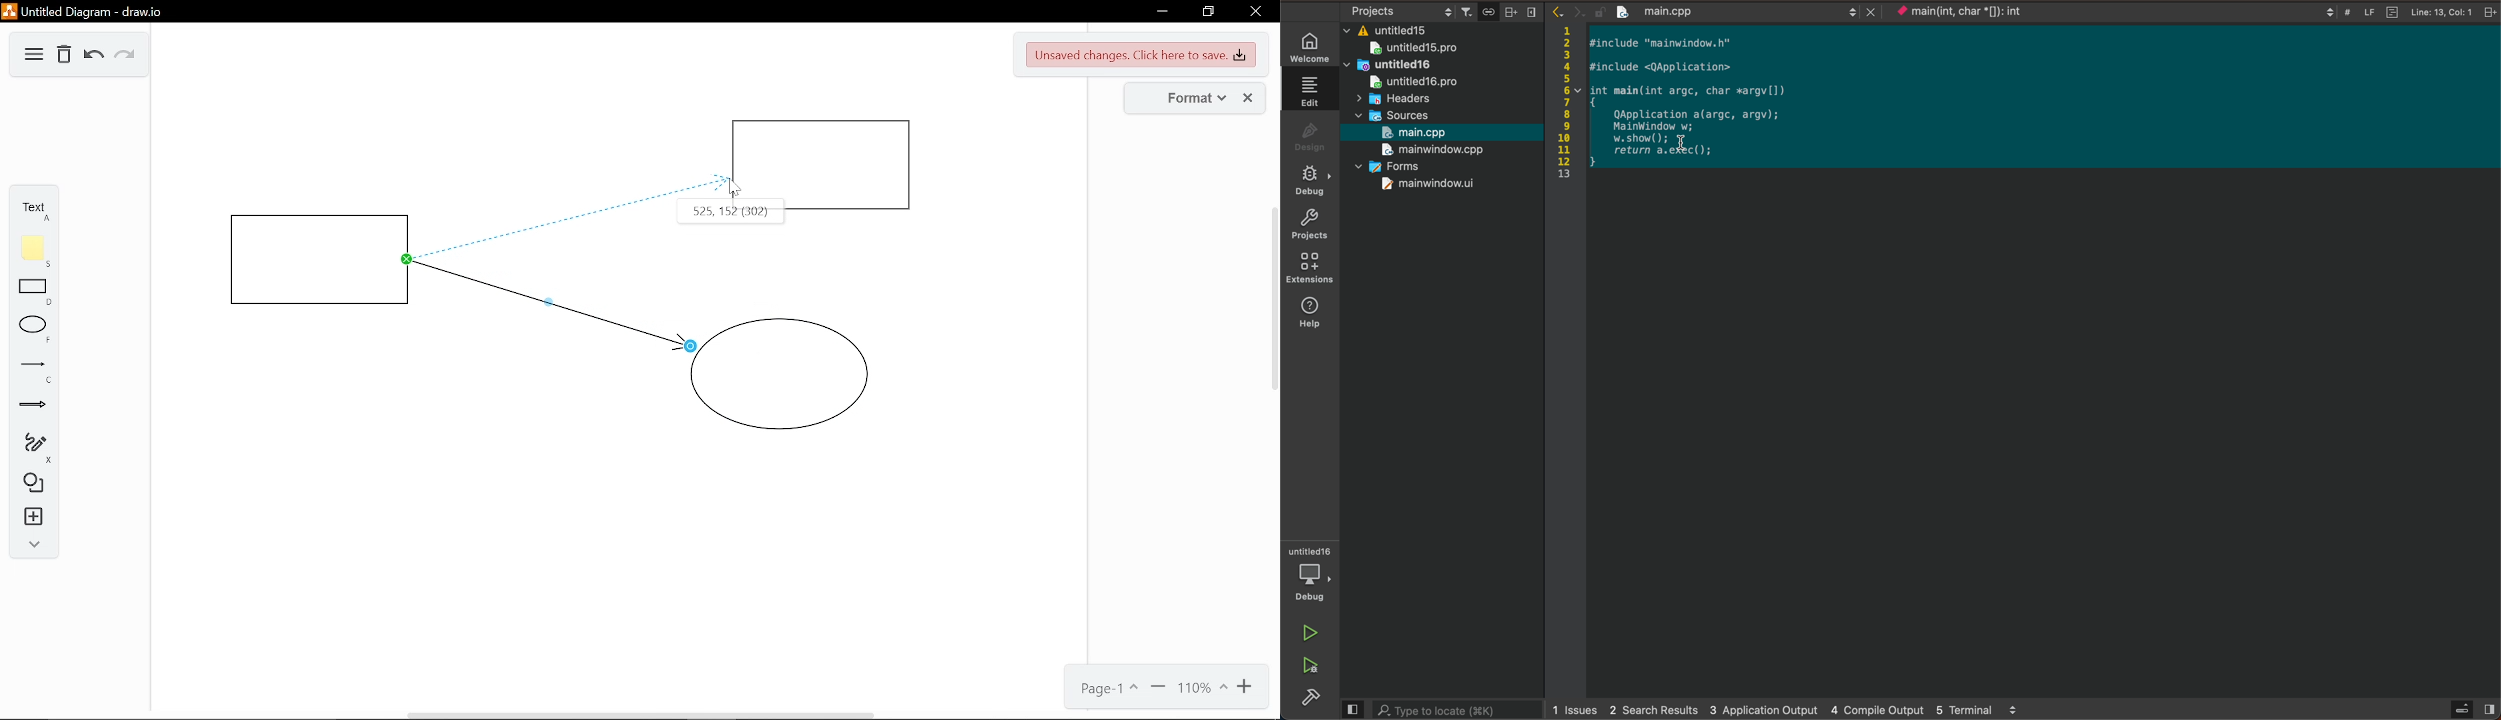 Image resolution: width=2520 pixels, height=728 pixels. What do you see at coordinates (1440, 32) in the screenshot?
I see `files and folders` at bounding box center [1440, 32].